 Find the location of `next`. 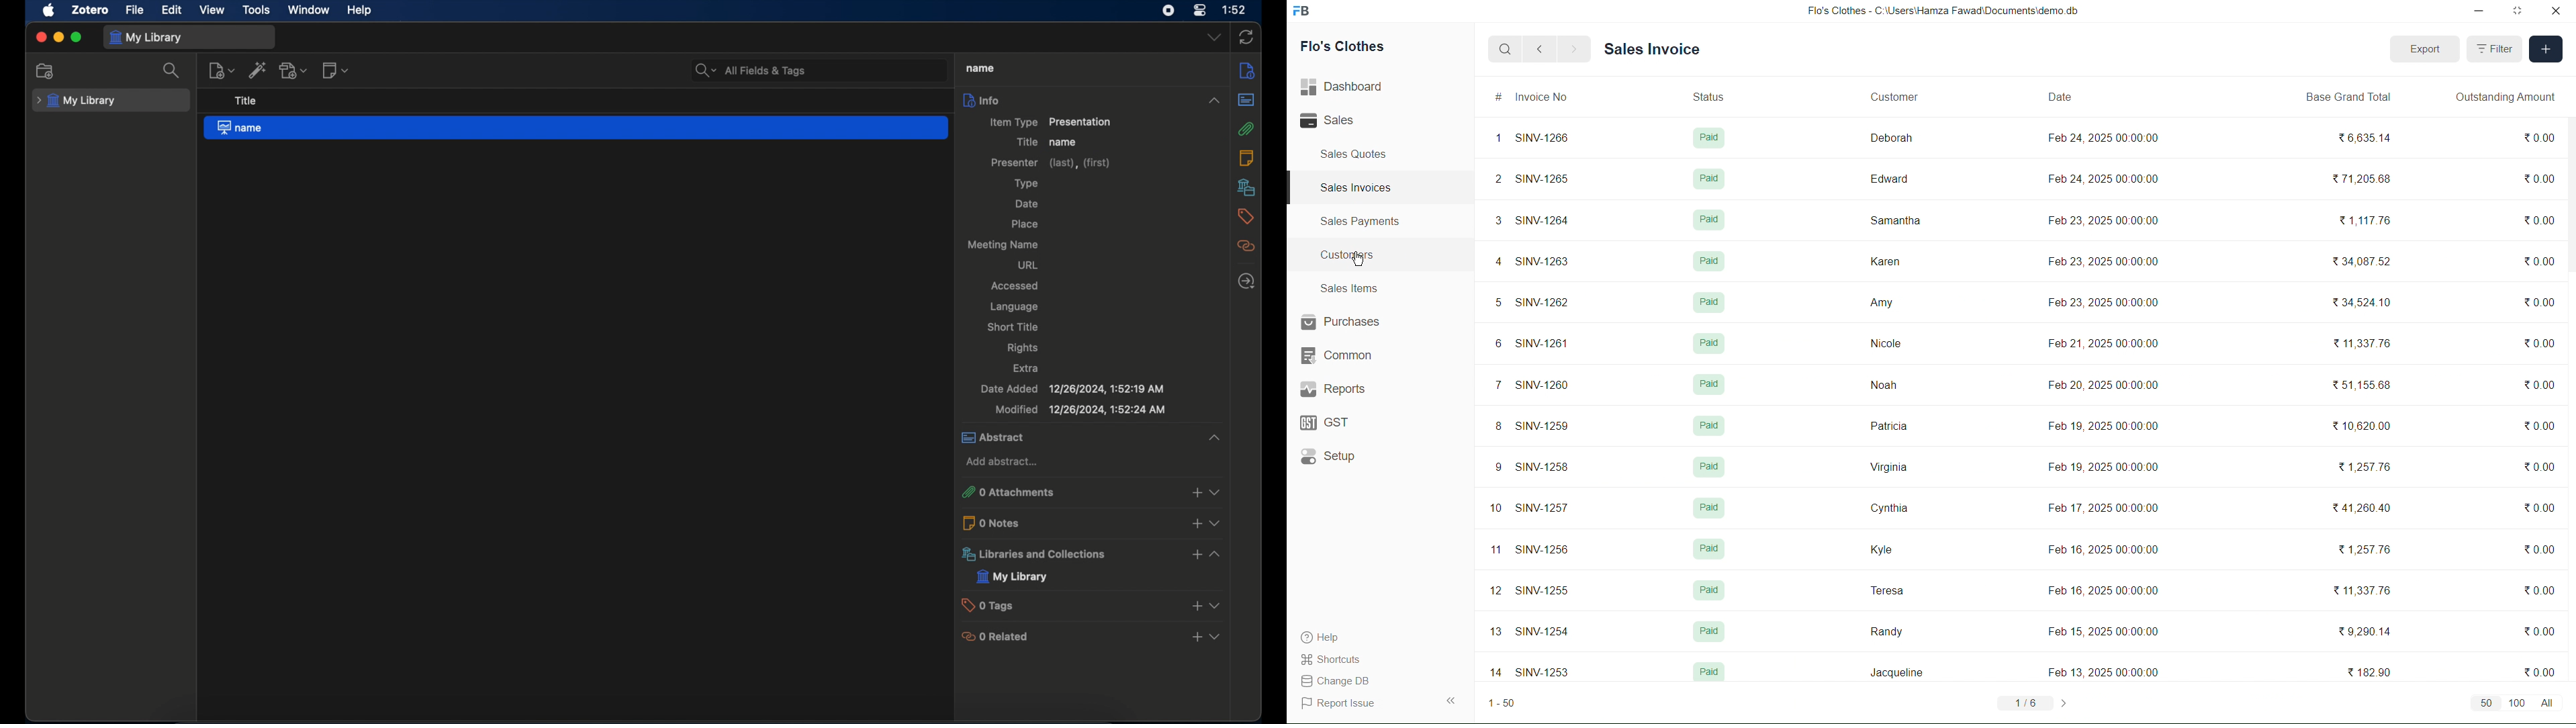

next is located at coordinates (1576, 50).